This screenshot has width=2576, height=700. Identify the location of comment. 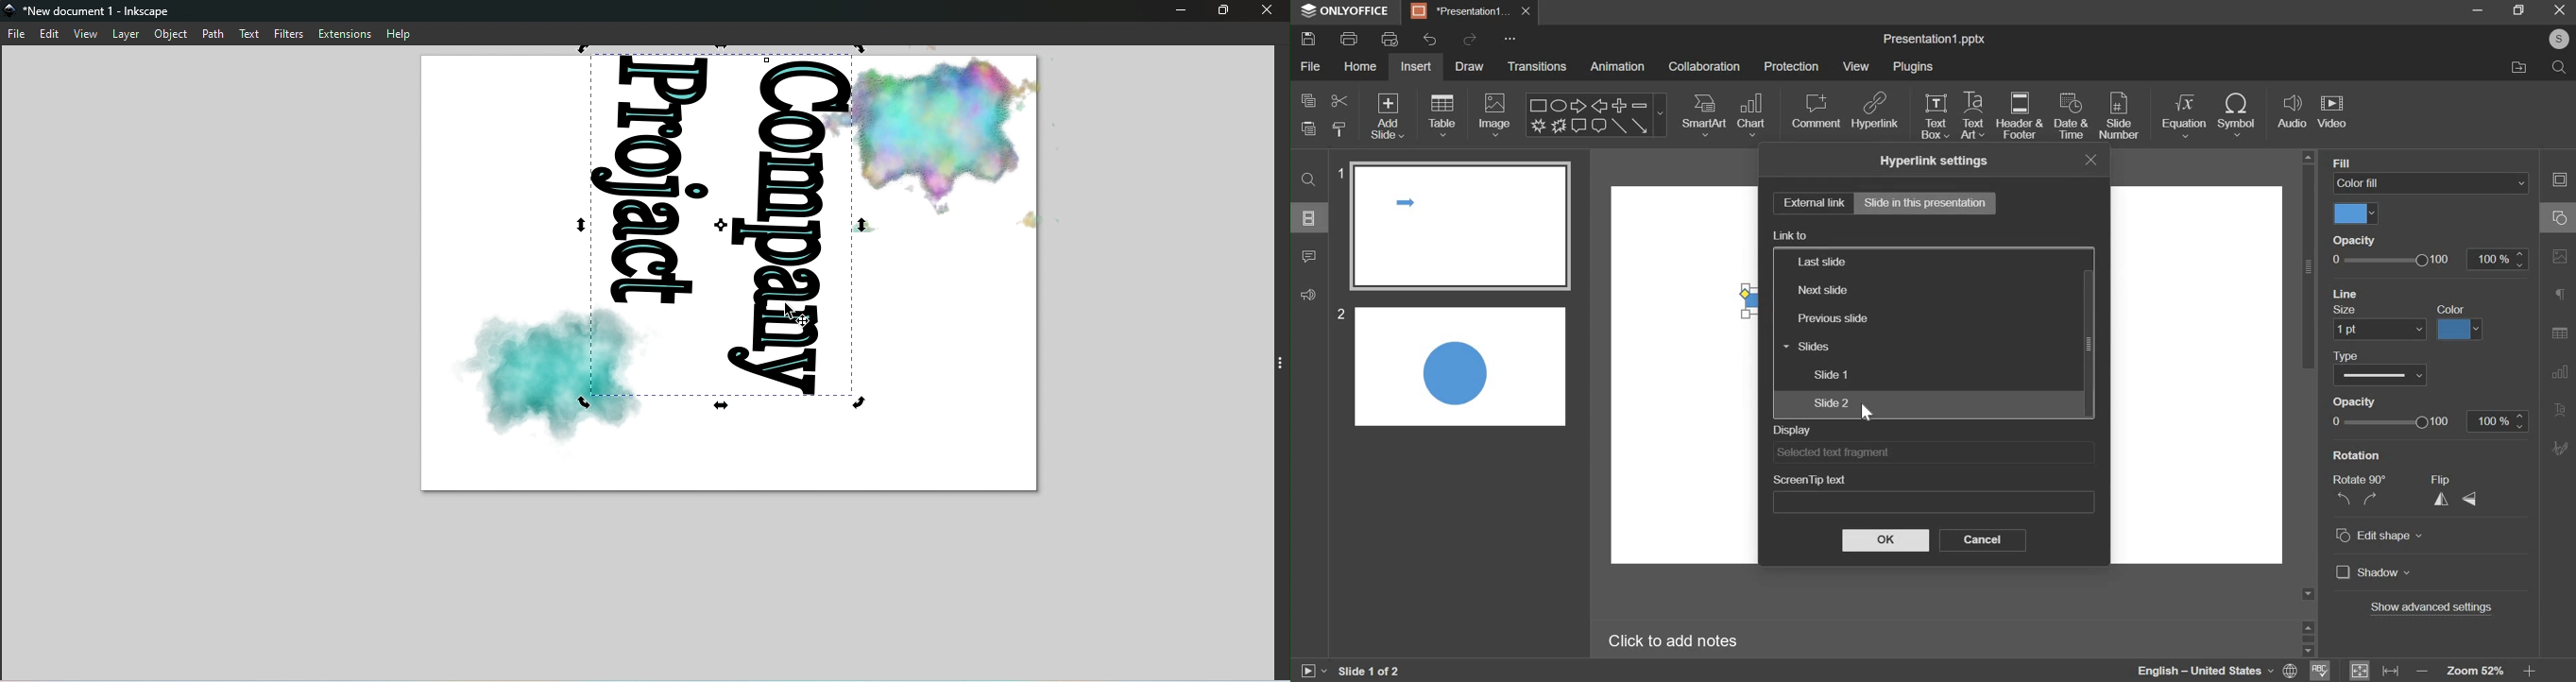
(1309, 256).